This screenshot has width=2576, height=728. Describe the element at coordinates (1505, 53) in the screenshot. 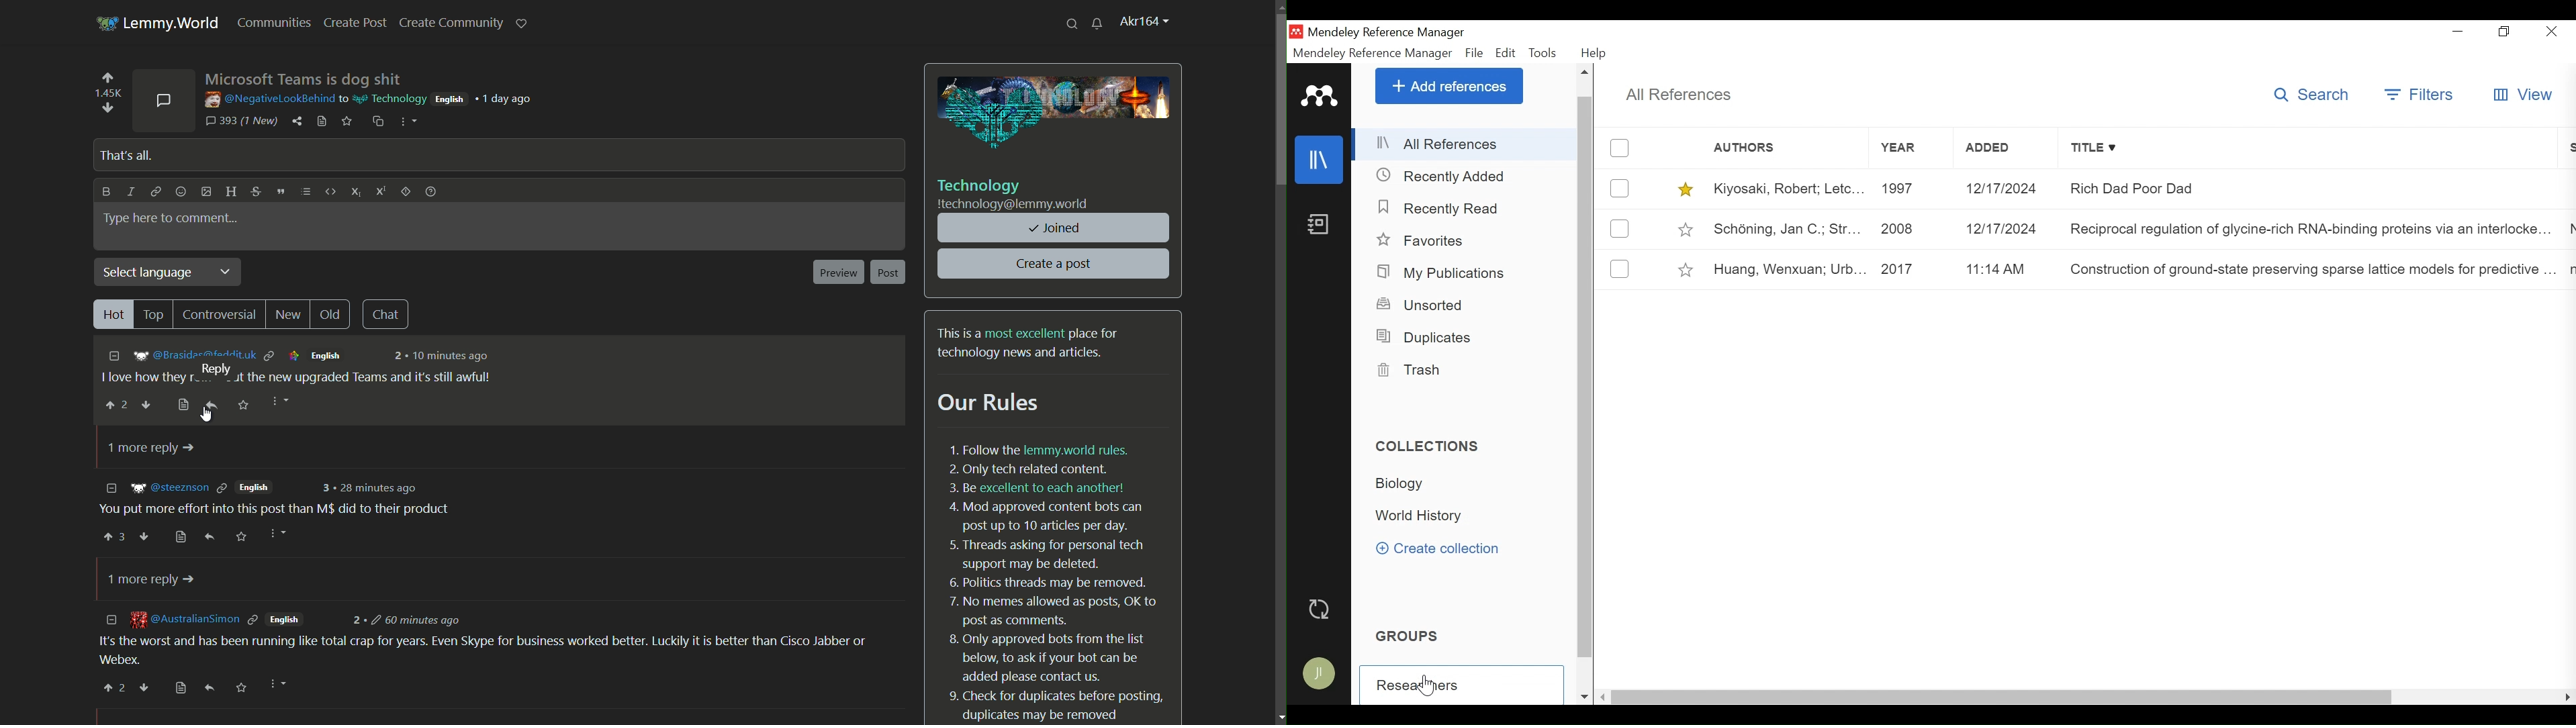

I see `Edit` at that location.